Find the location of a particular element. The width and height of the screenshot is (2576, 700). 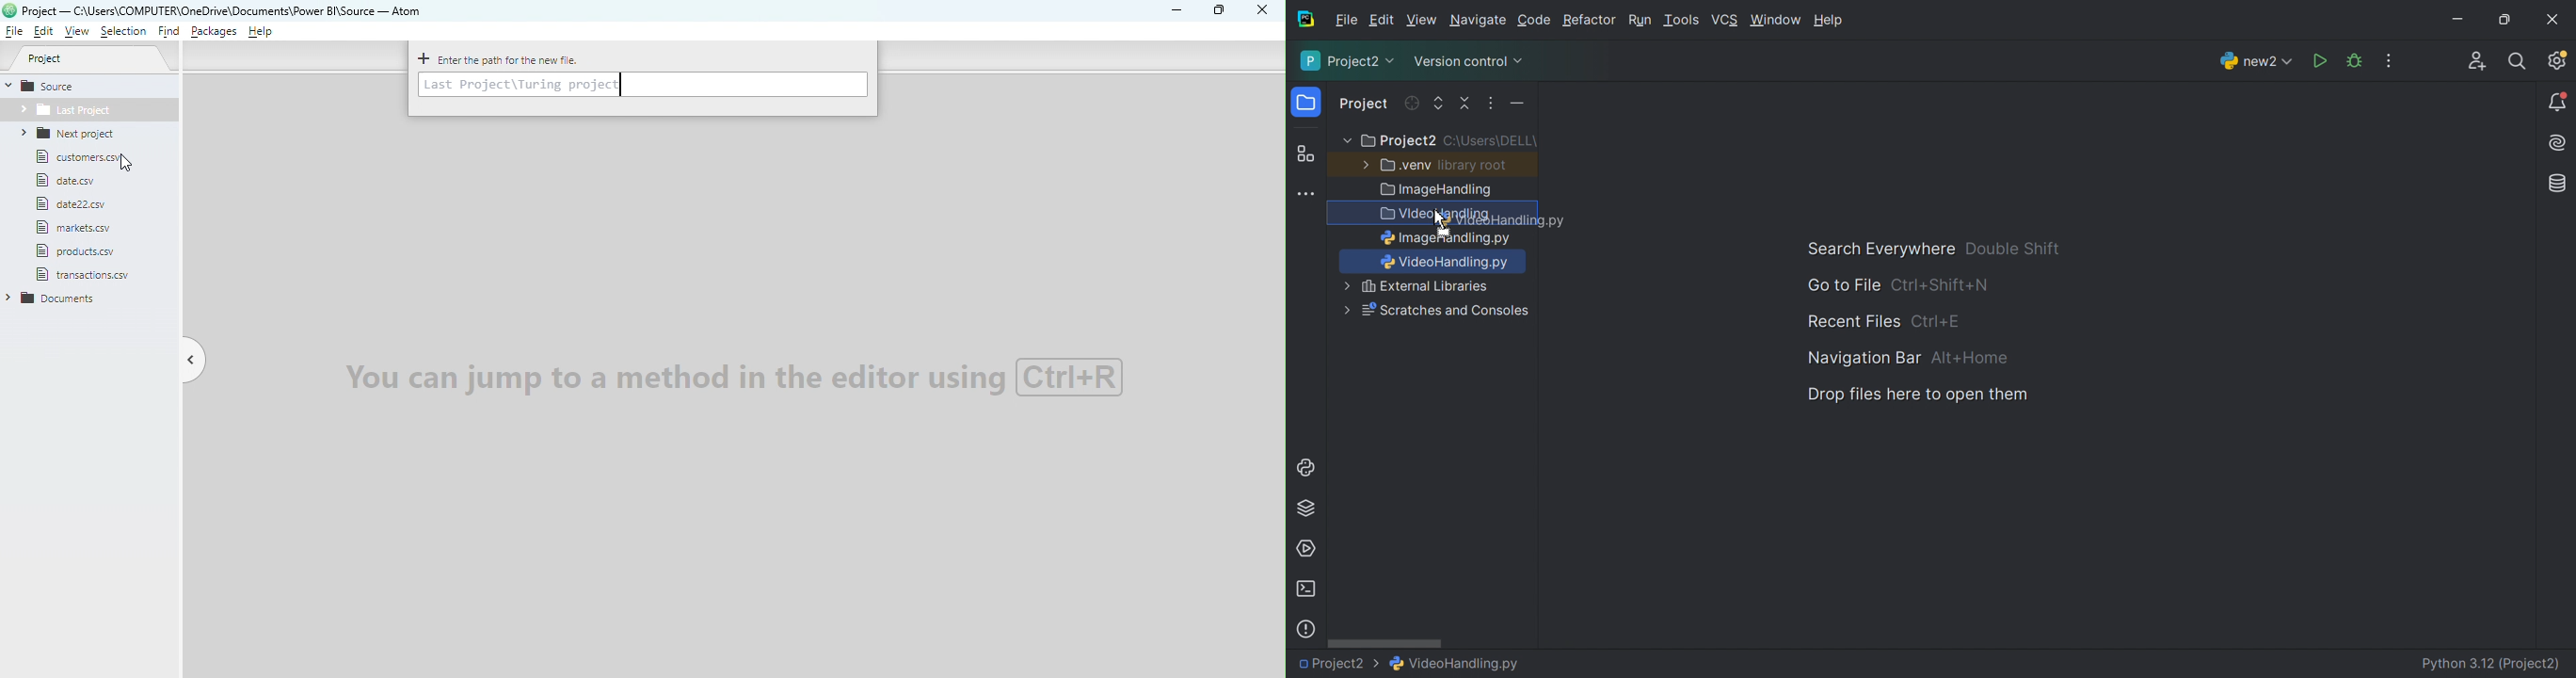

Edit is located at coordinates (1381, 20).